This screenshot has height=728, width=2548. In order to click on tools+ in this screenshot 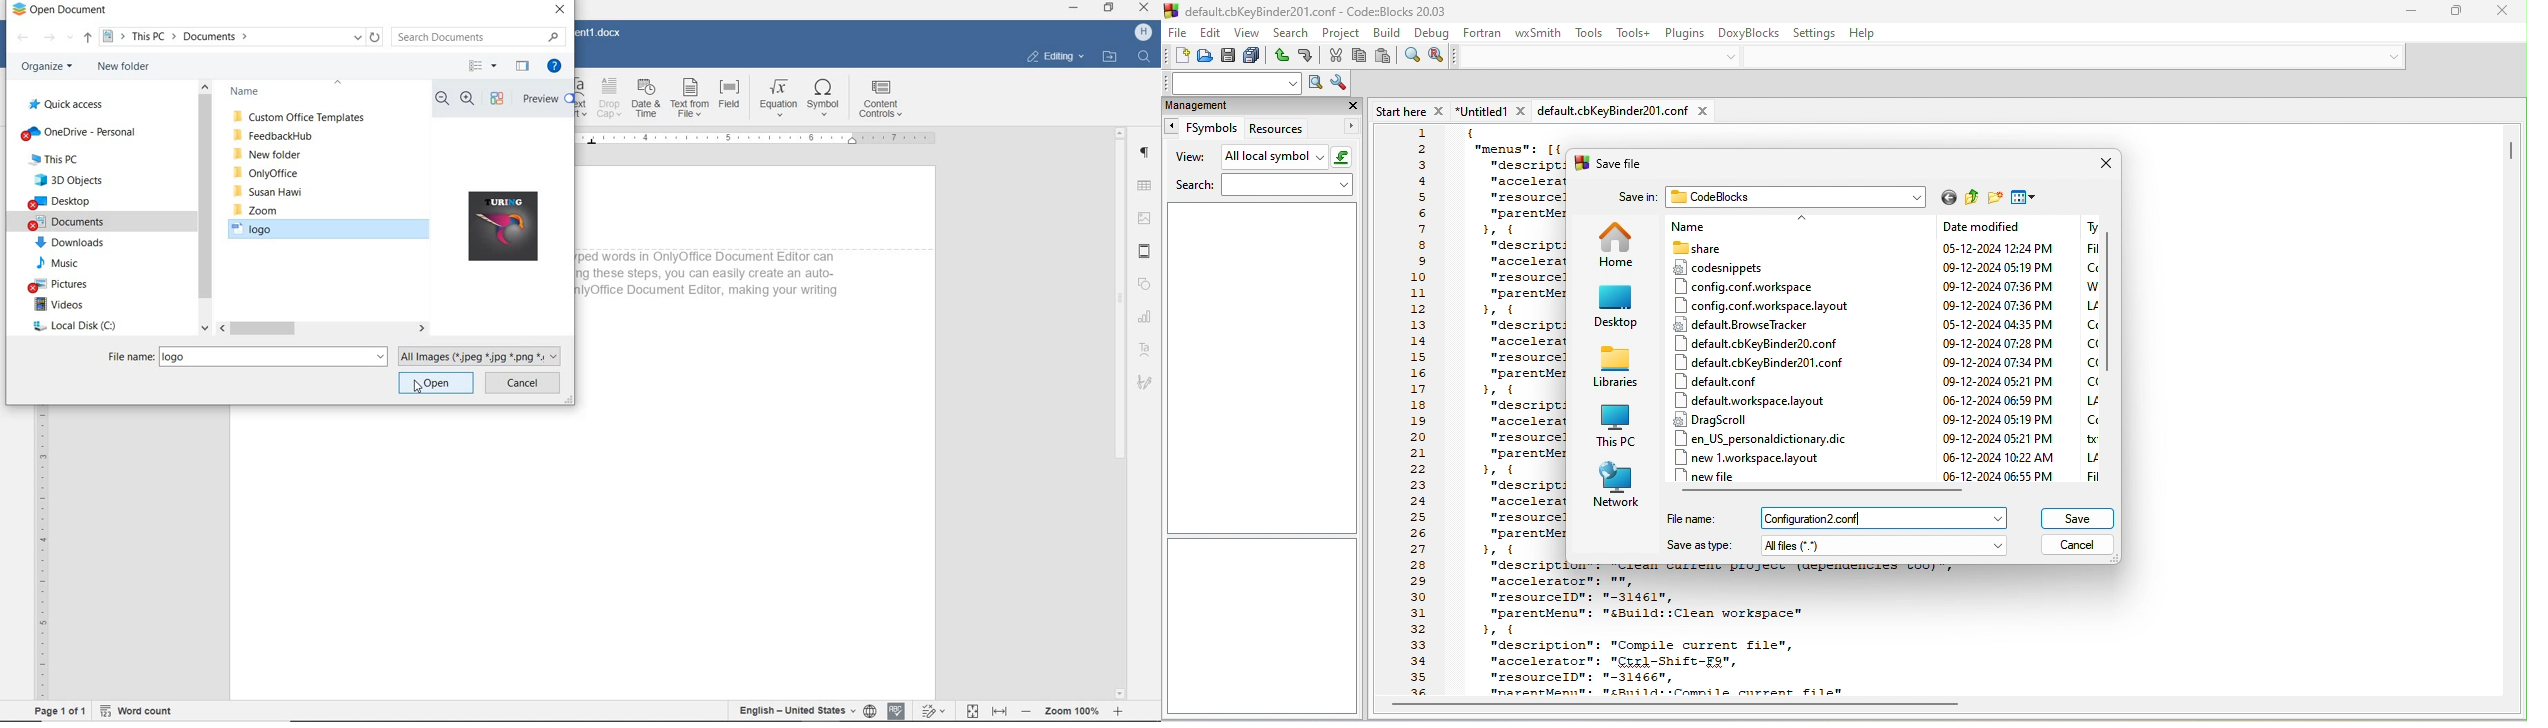, I will do `click(1635, 34)`.